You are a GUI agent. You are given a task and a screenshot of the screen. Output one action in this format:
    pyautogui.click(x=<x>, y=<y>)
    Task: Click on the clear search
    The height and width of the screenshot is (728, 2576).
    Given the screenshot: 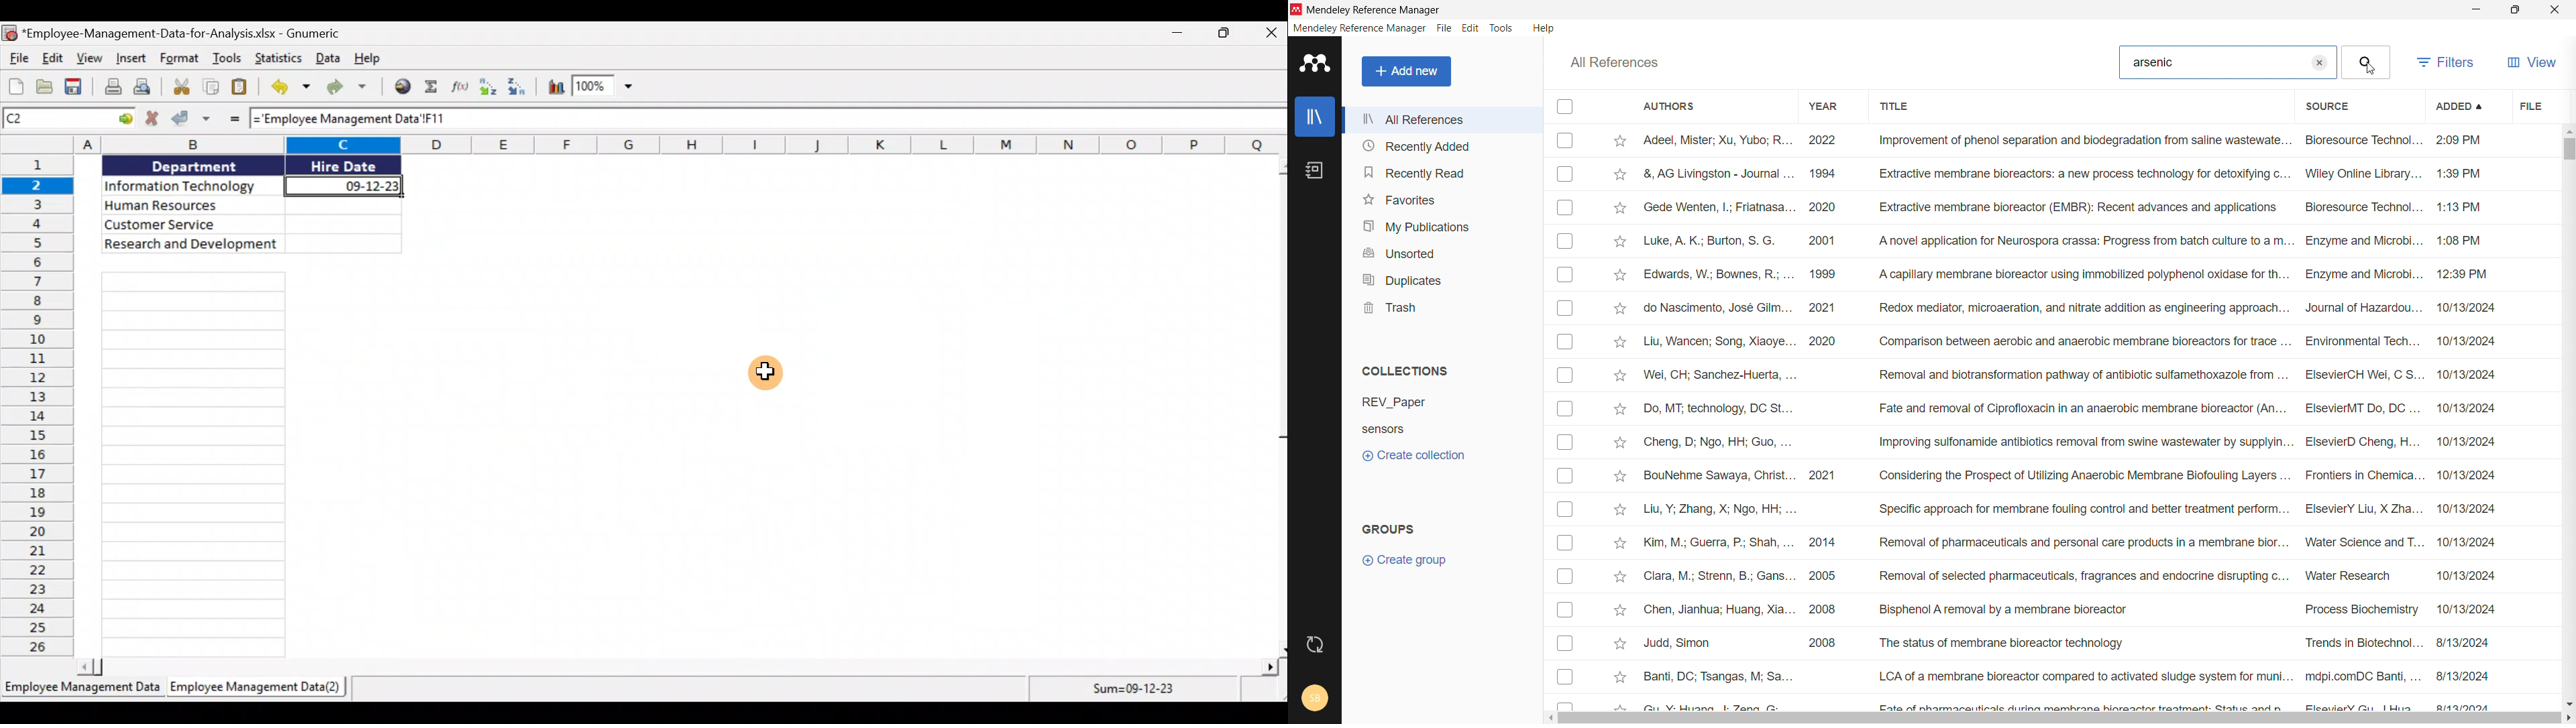 What is the action you would take?
    pyautogui.click(x=2320, y=62)
    